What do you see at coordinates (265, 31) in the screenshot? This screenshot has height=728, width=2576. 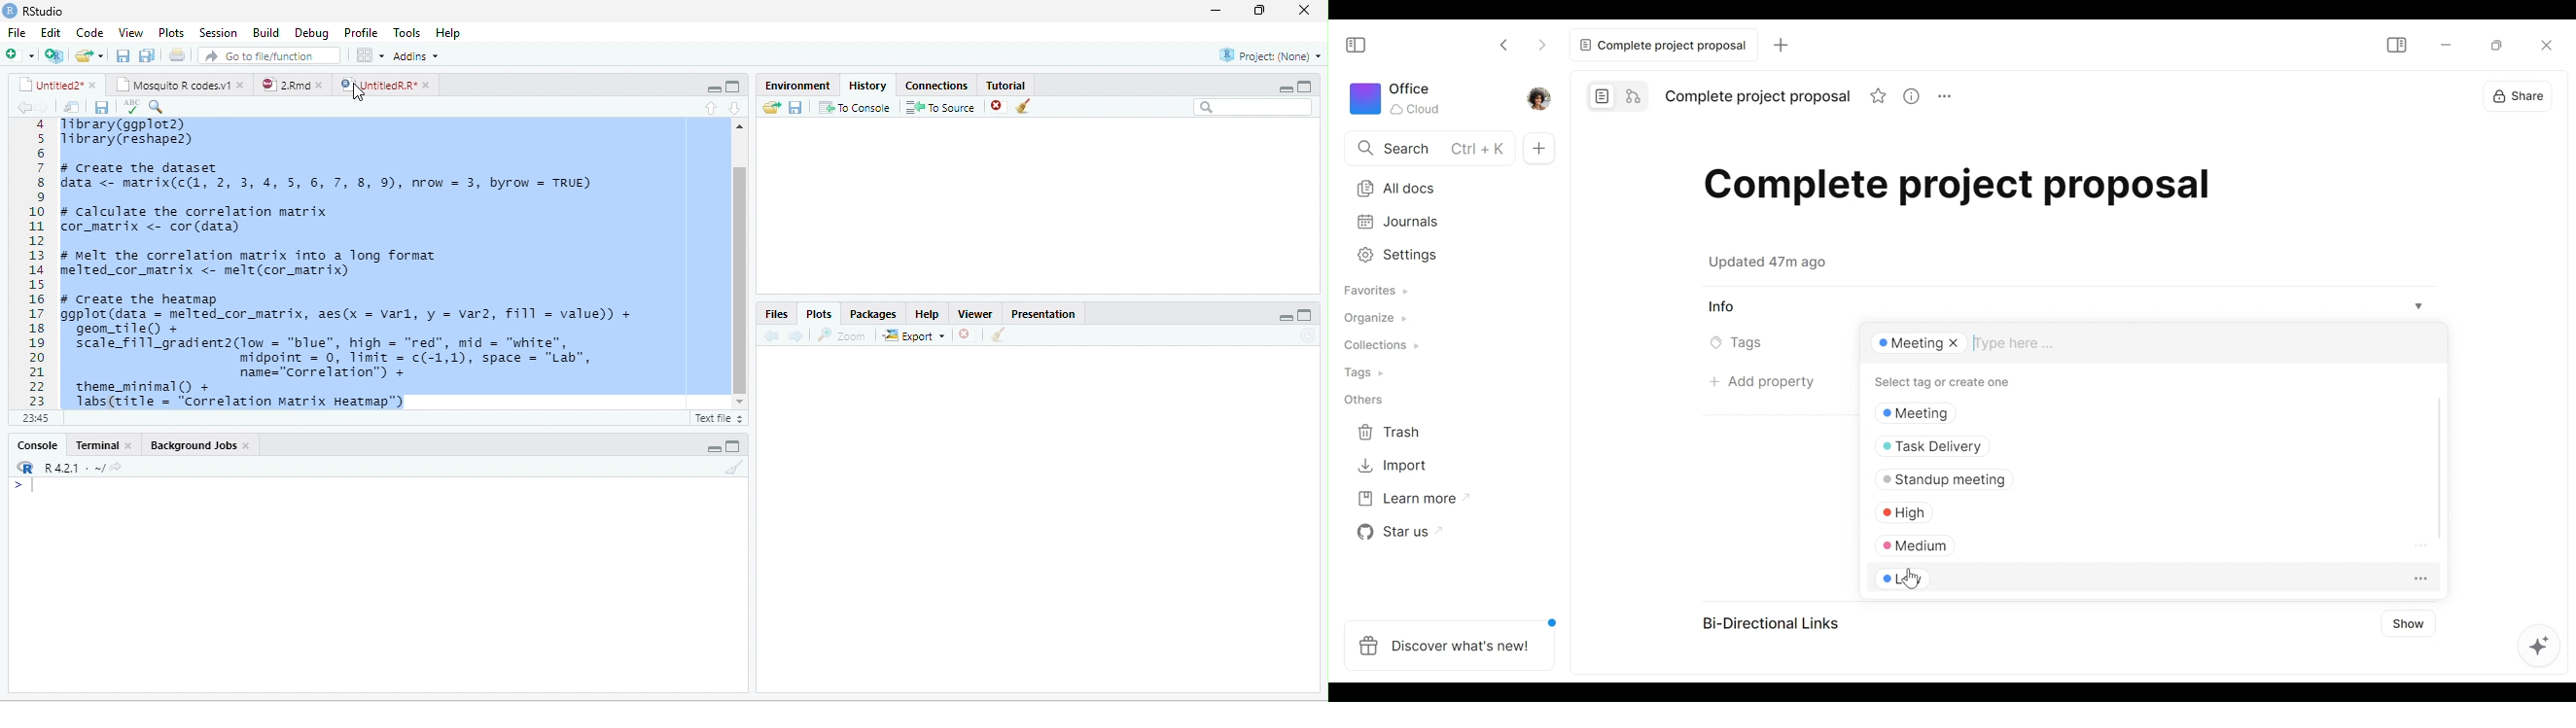 I see `build` at bounding box center [265, 31].